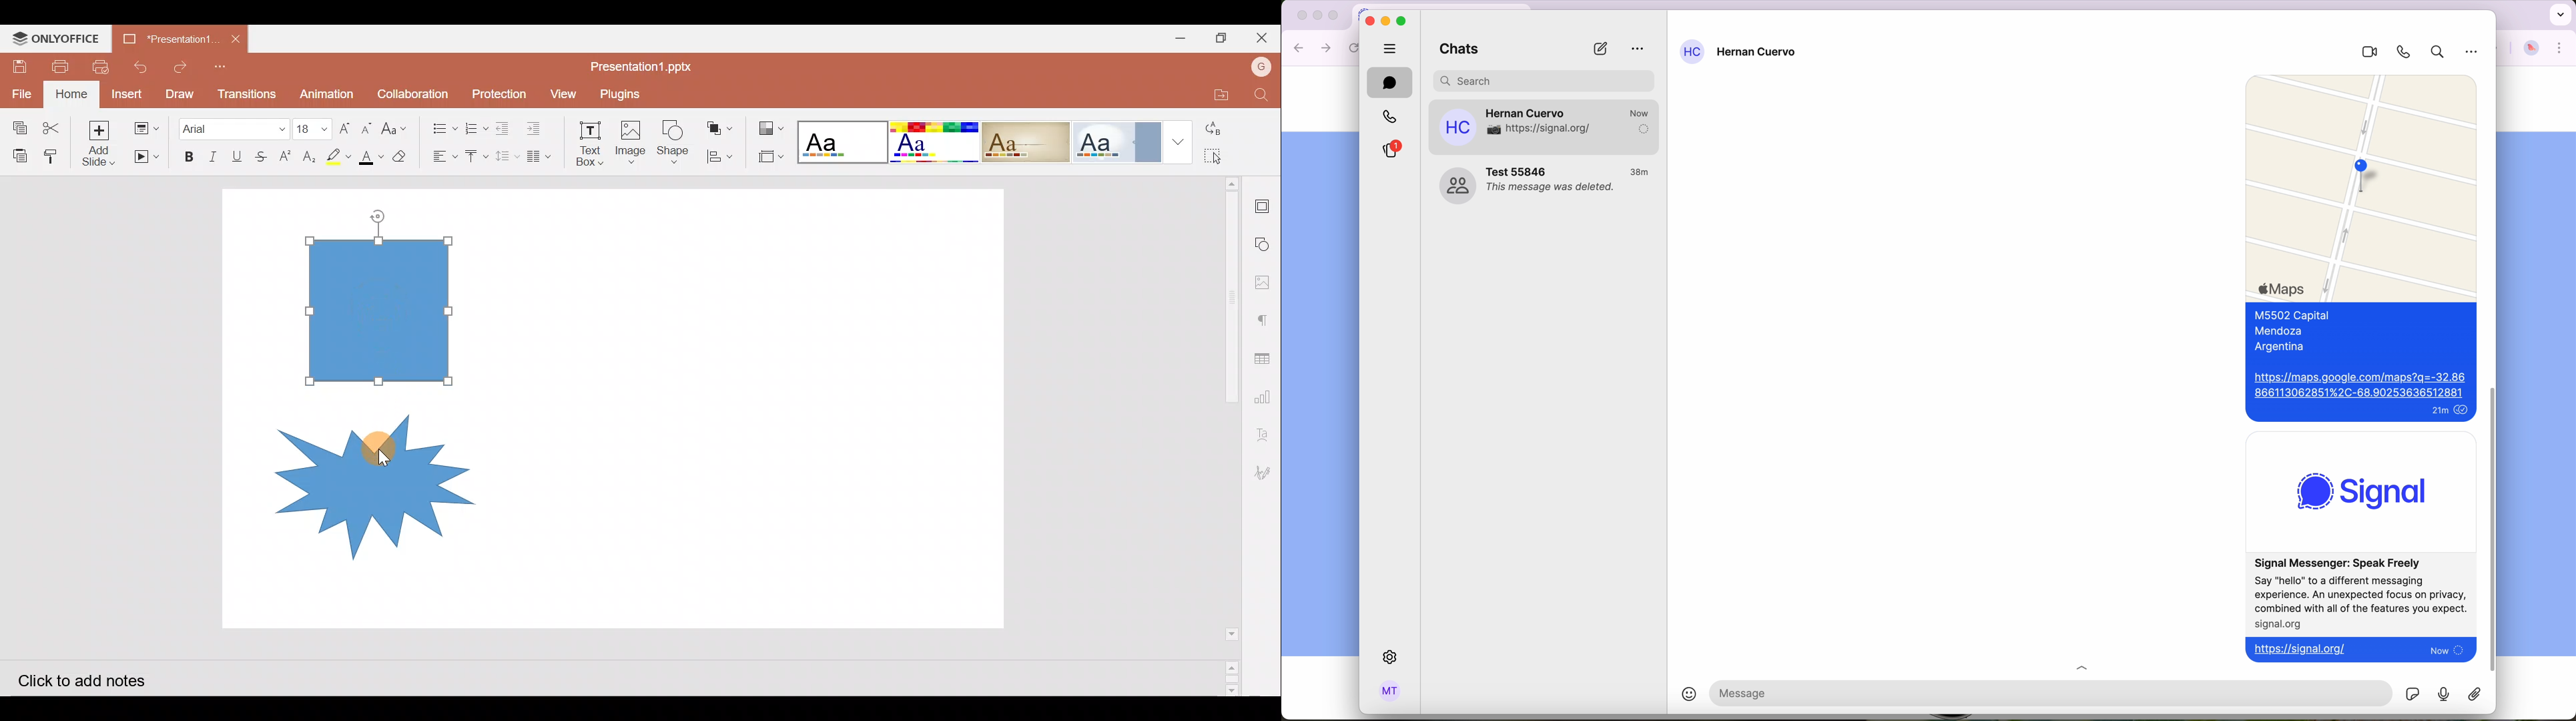  What do you see at coordinates (1390, 692) in the screenshot?
I see `profile` at bounding box center [1390, 692].